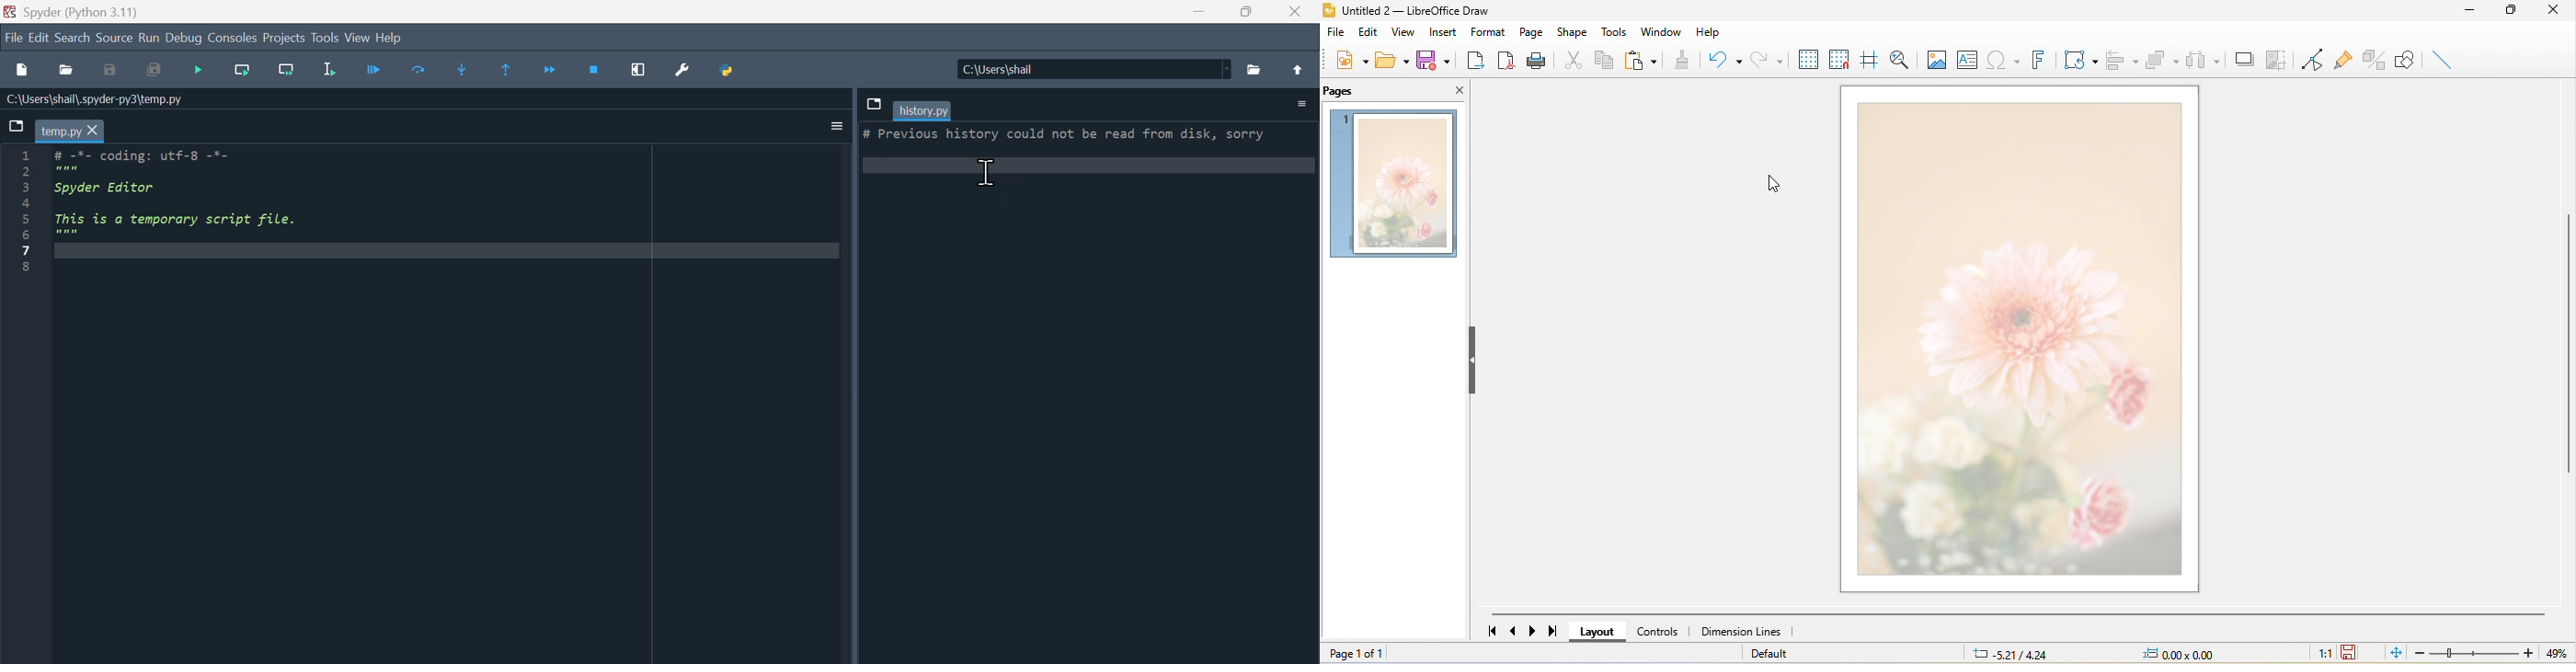  Describe the element at coordinates (151, 71) in the screenshot. I see `Save all` at that location.